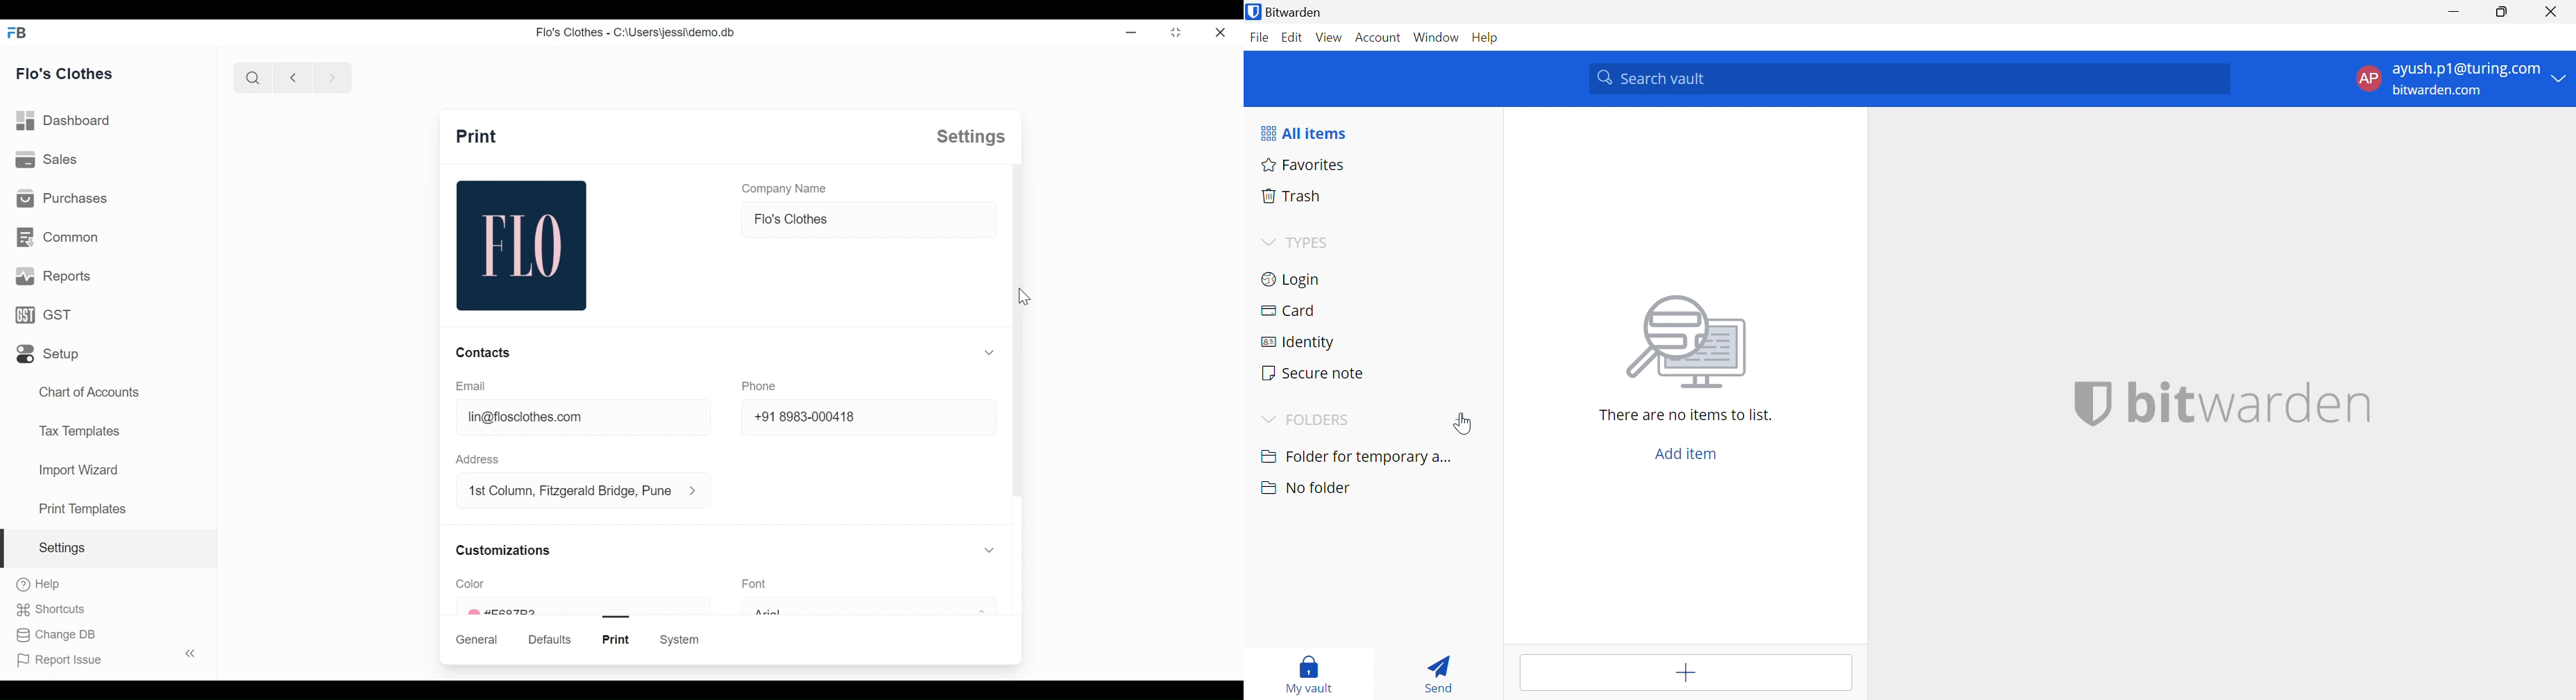 This screenshot has width=2576, height=700. Describe the element at coordinates (784, 189) in the screenshot. I see `company name` at that location.